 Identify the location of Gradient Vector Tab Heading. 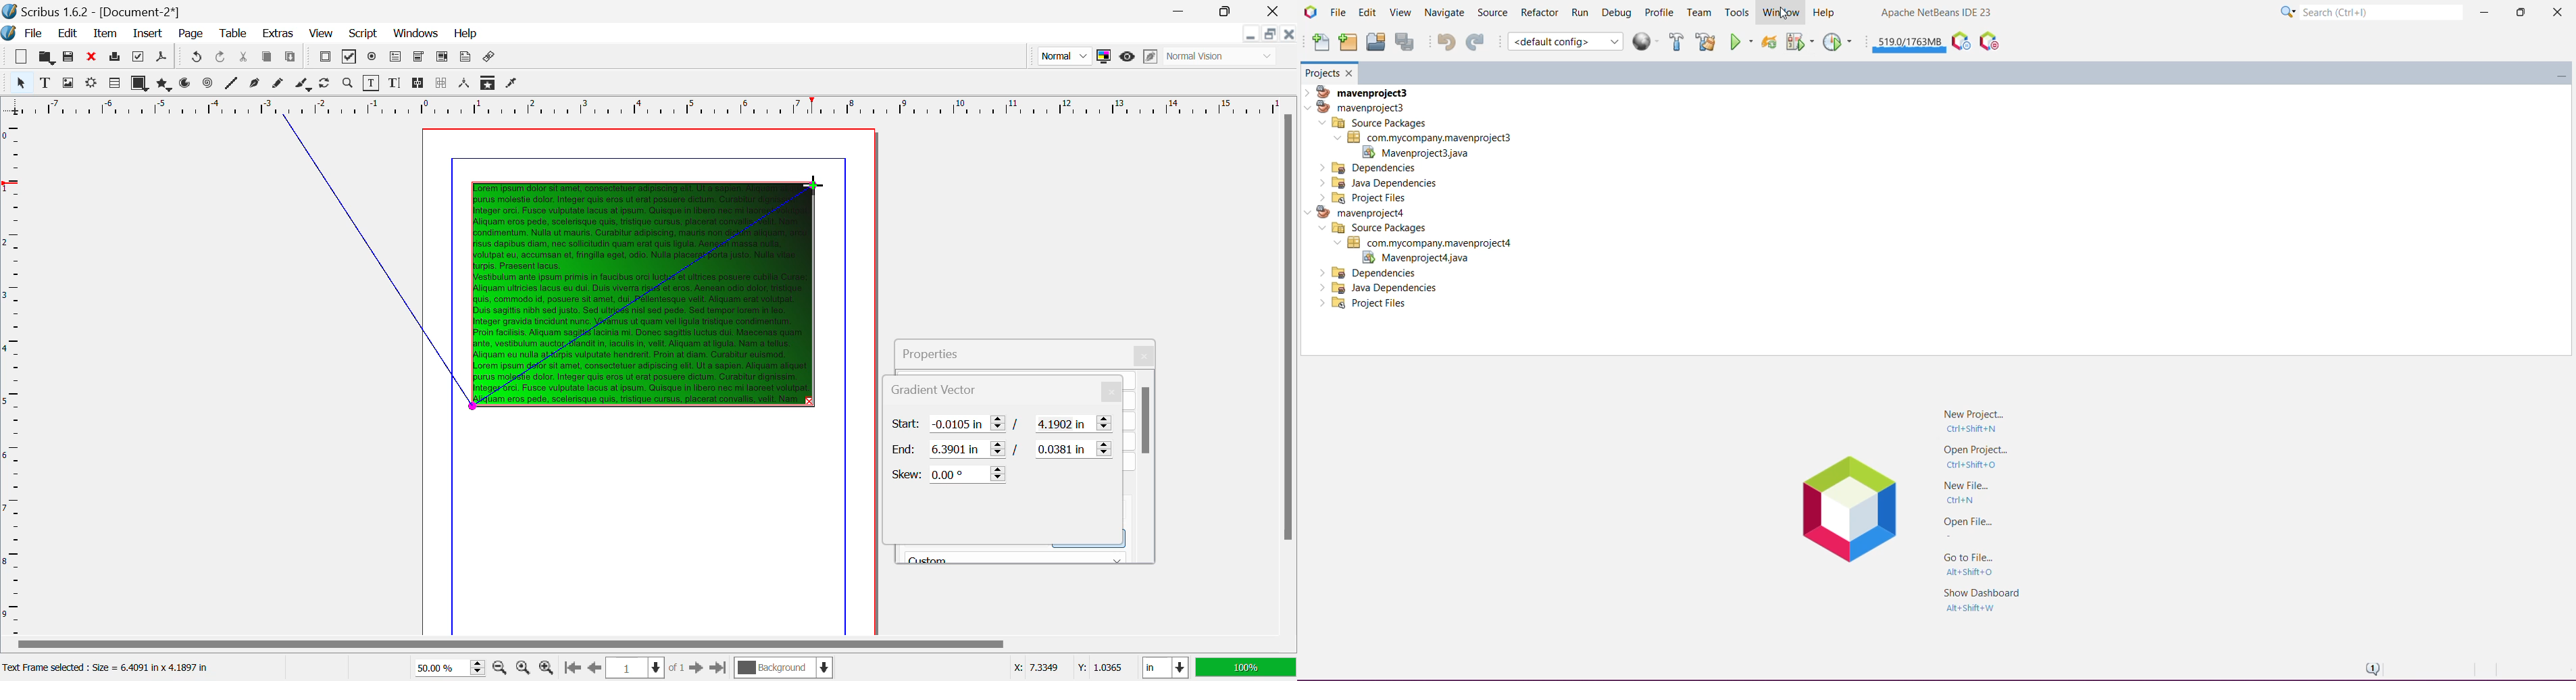
(895, 390).